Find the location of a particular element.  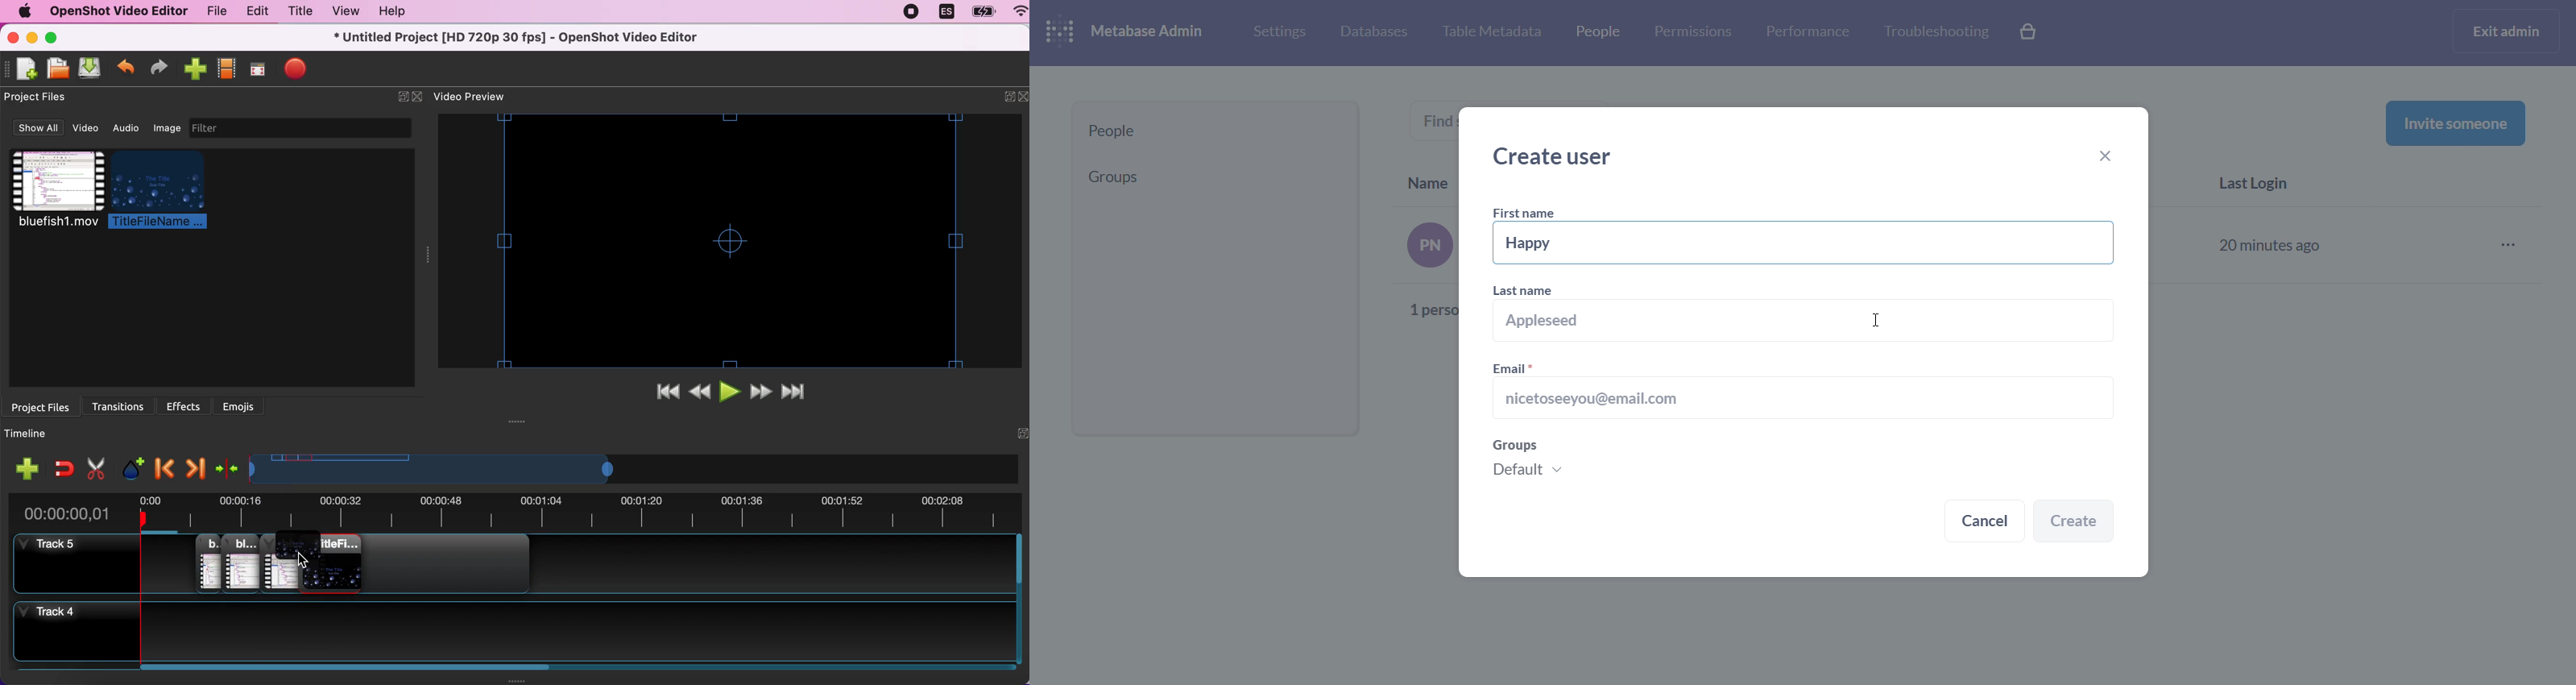

close is located at coordinates (2112, 158).